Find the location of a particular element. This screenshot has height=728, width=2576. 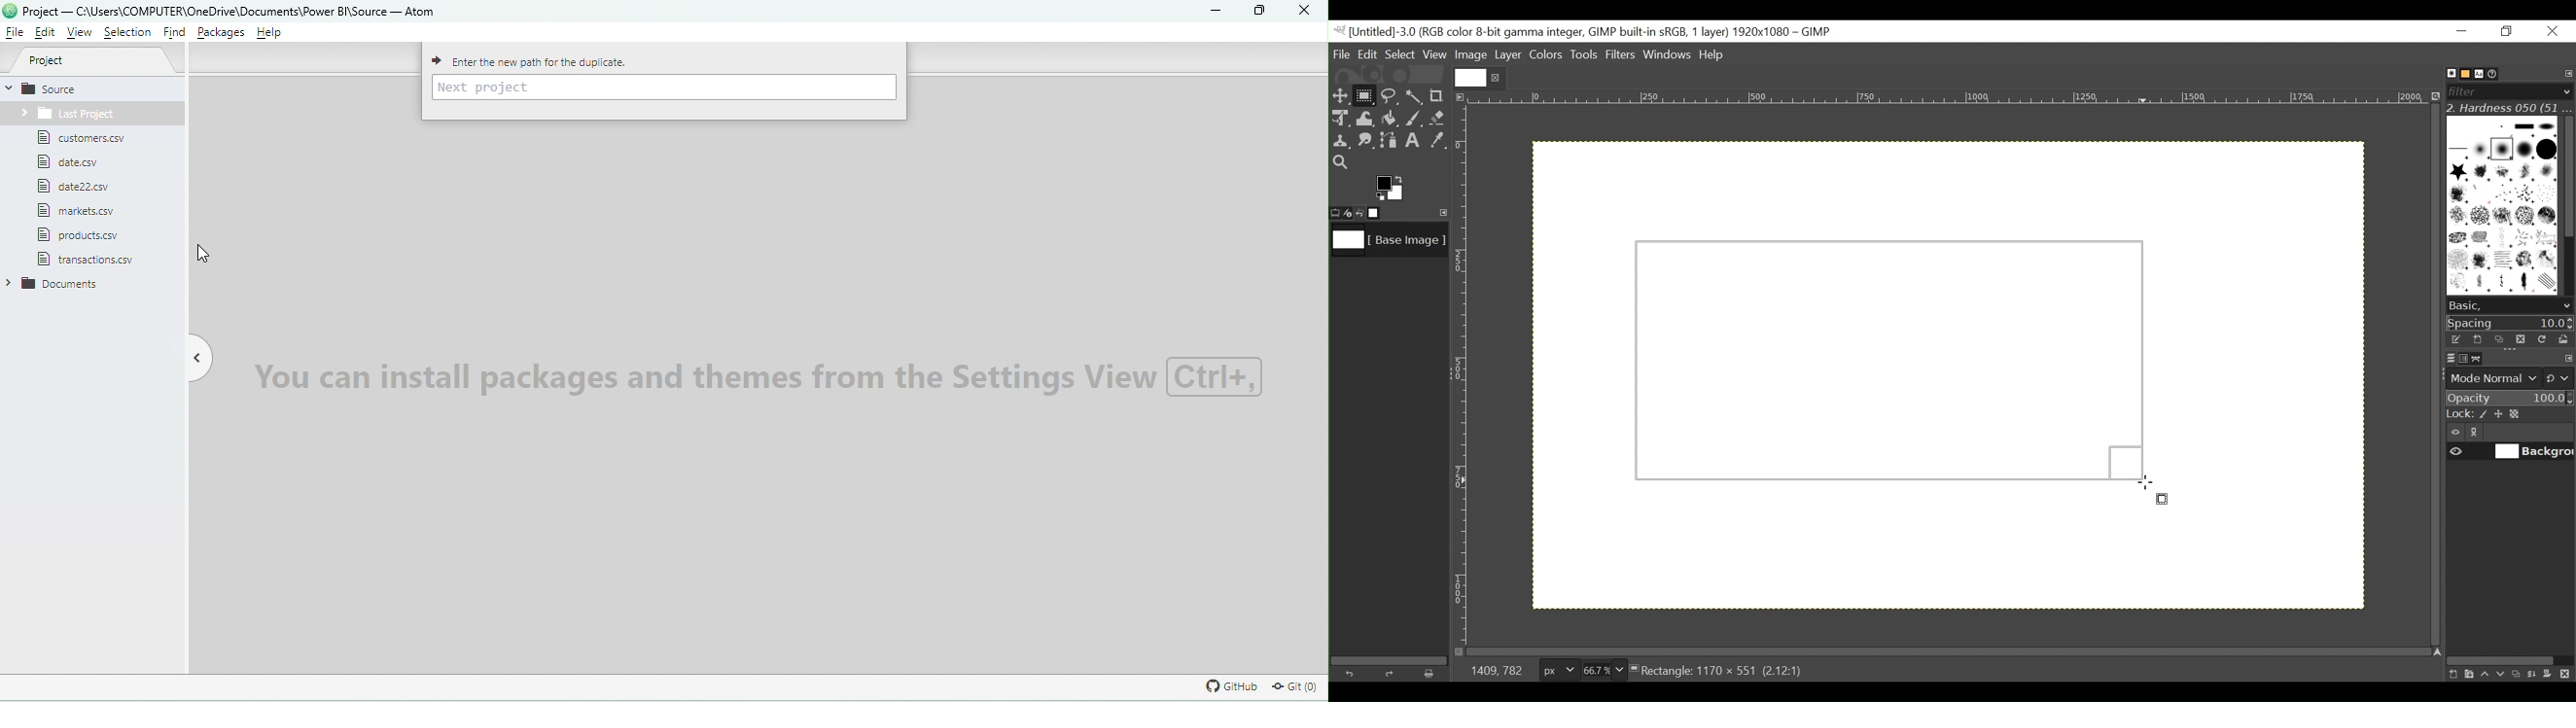

Undo last action is located at coordinates (1360, 213).